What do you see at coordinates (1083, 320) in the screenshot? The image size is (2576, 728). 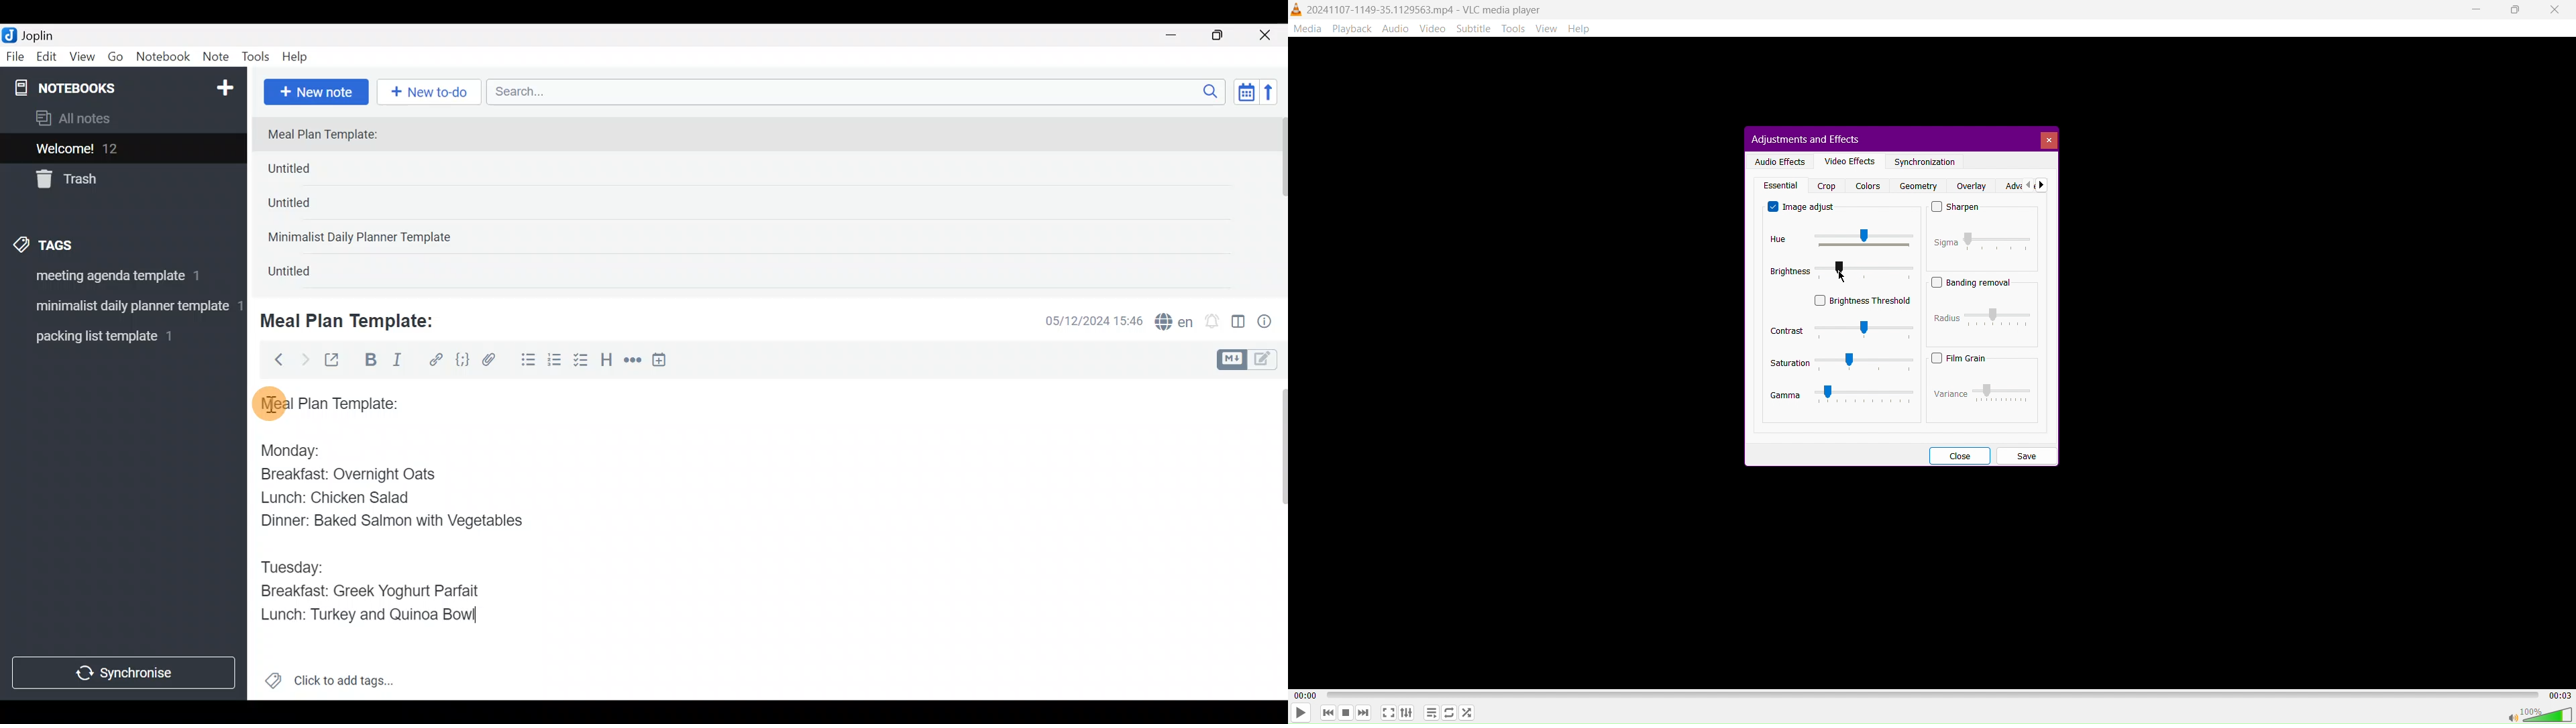 I see `Date & time` at bounding box center [1083, 320].